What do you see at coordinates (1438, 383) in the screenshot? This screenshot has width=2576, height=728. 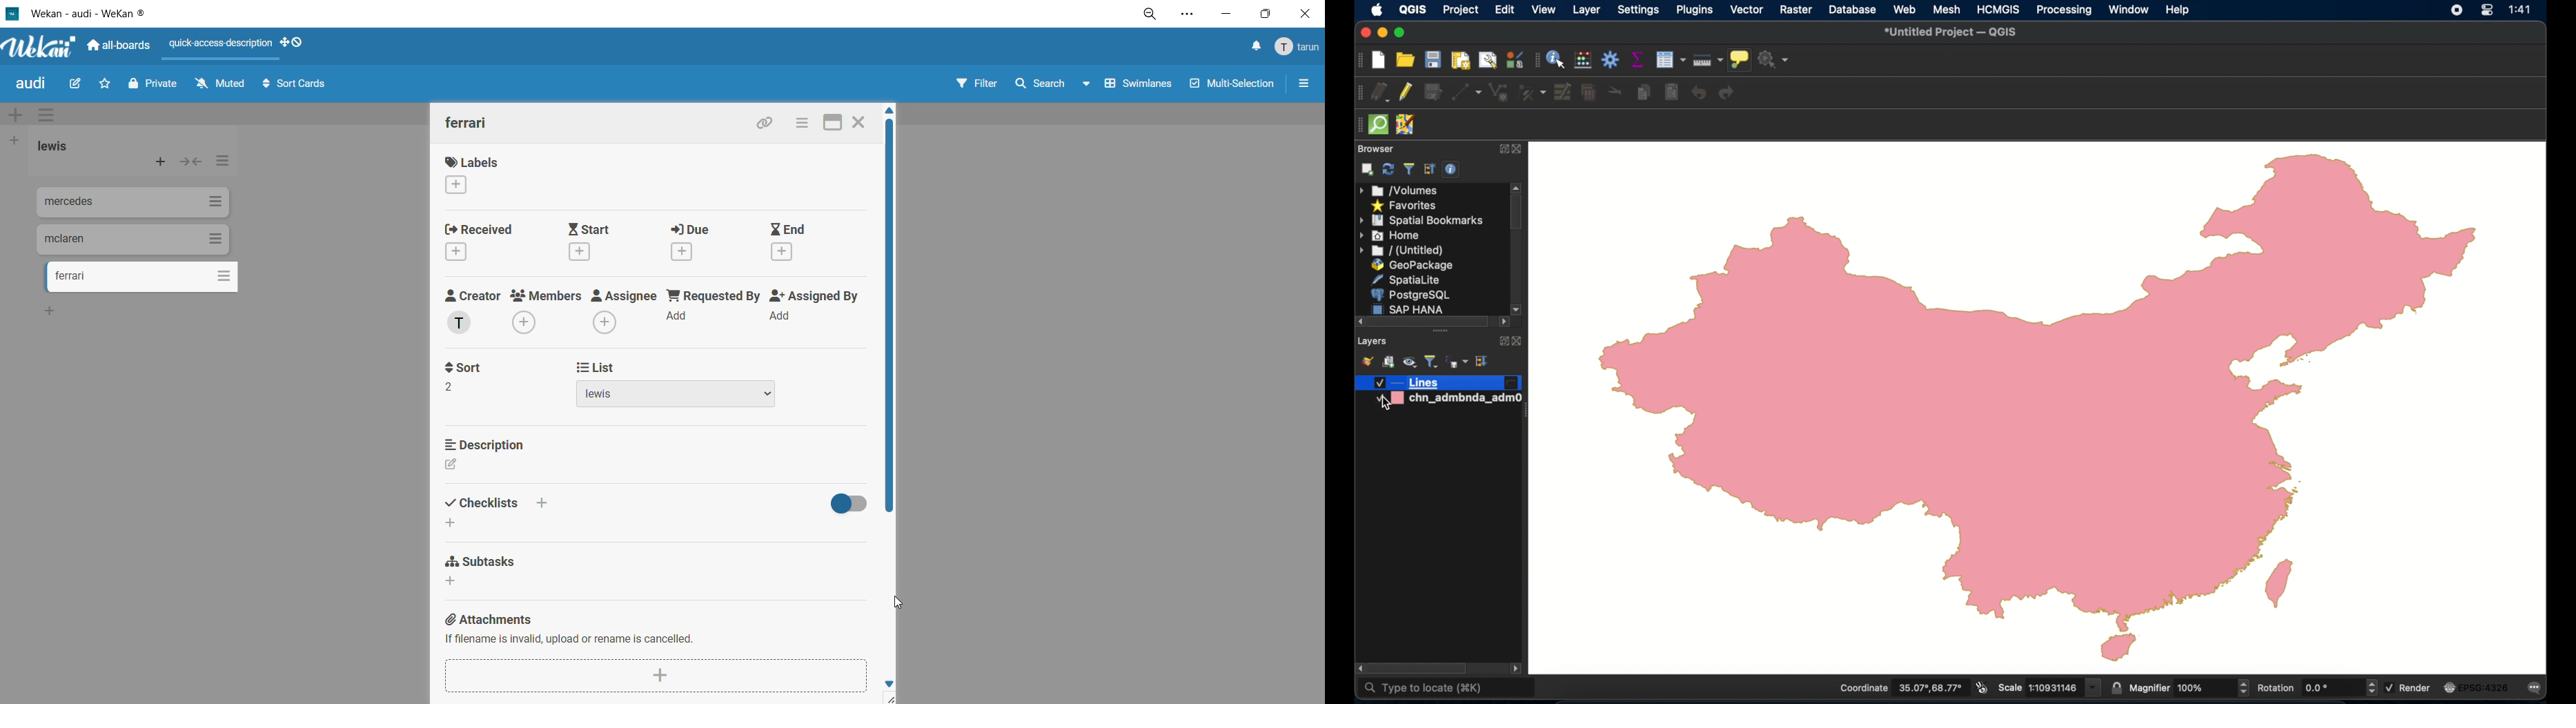 I see `lines layer 2` at bounding box center [1438, 383].